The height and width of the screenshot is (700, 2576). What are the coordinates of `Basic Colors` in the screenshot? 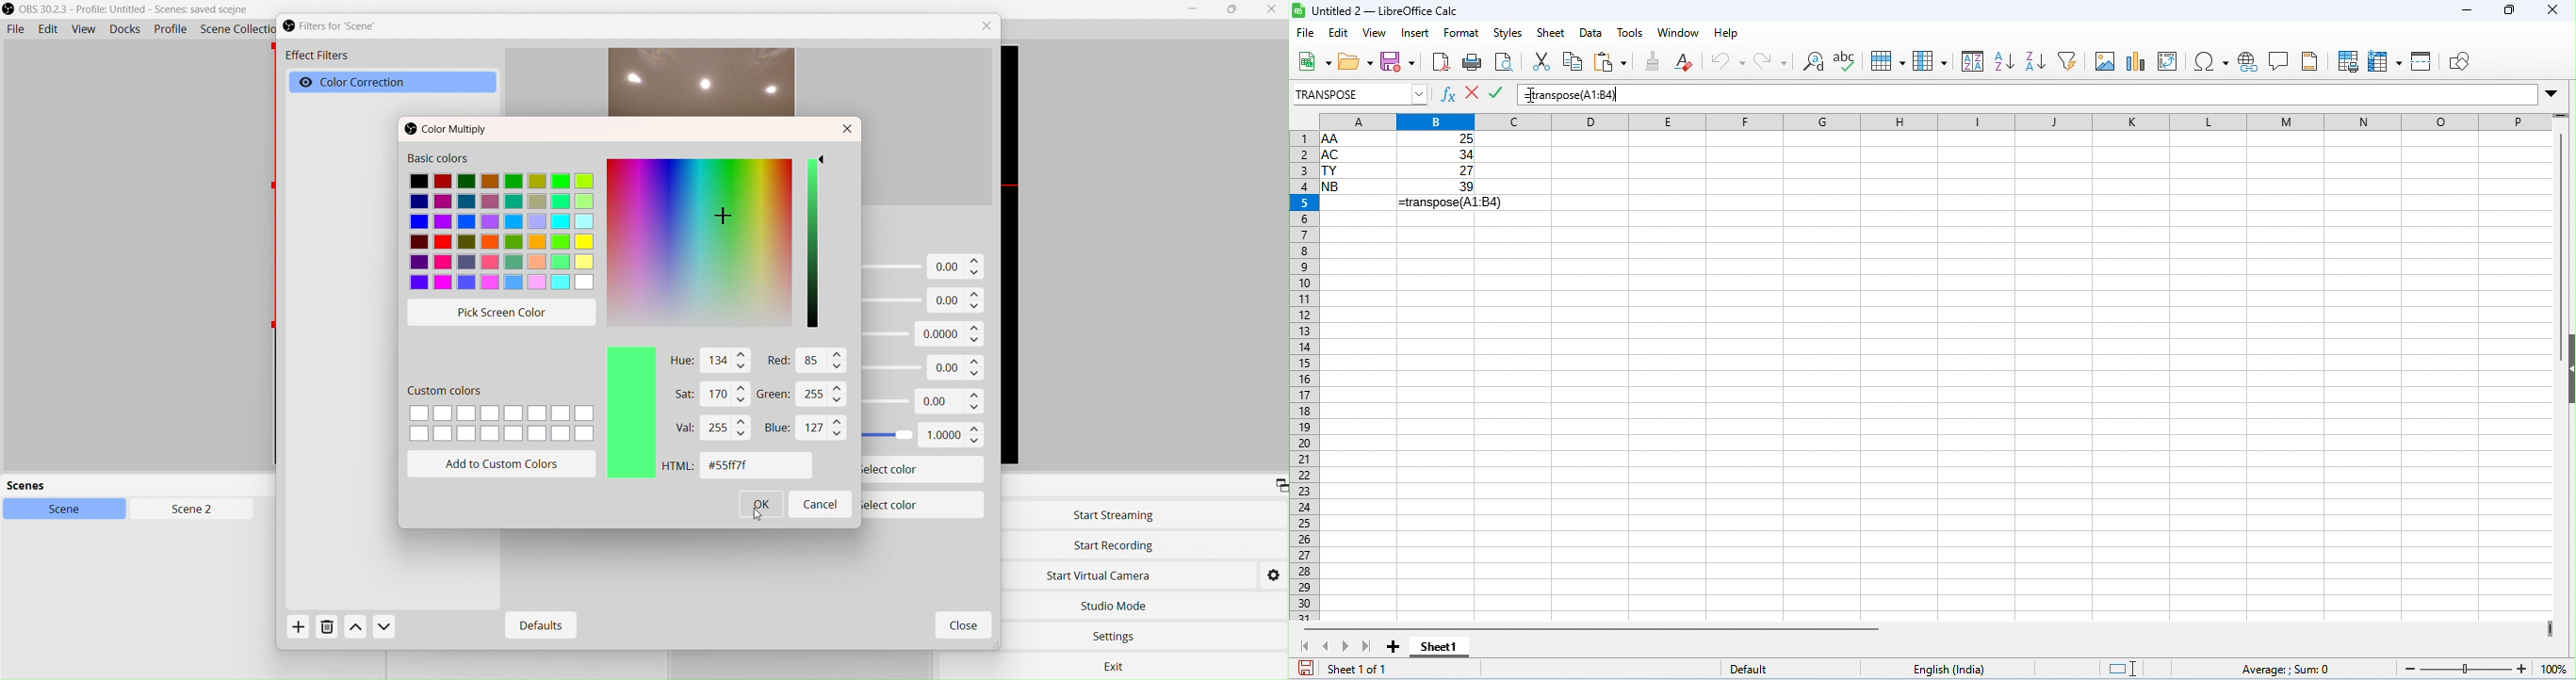 It's located at (502, 222).